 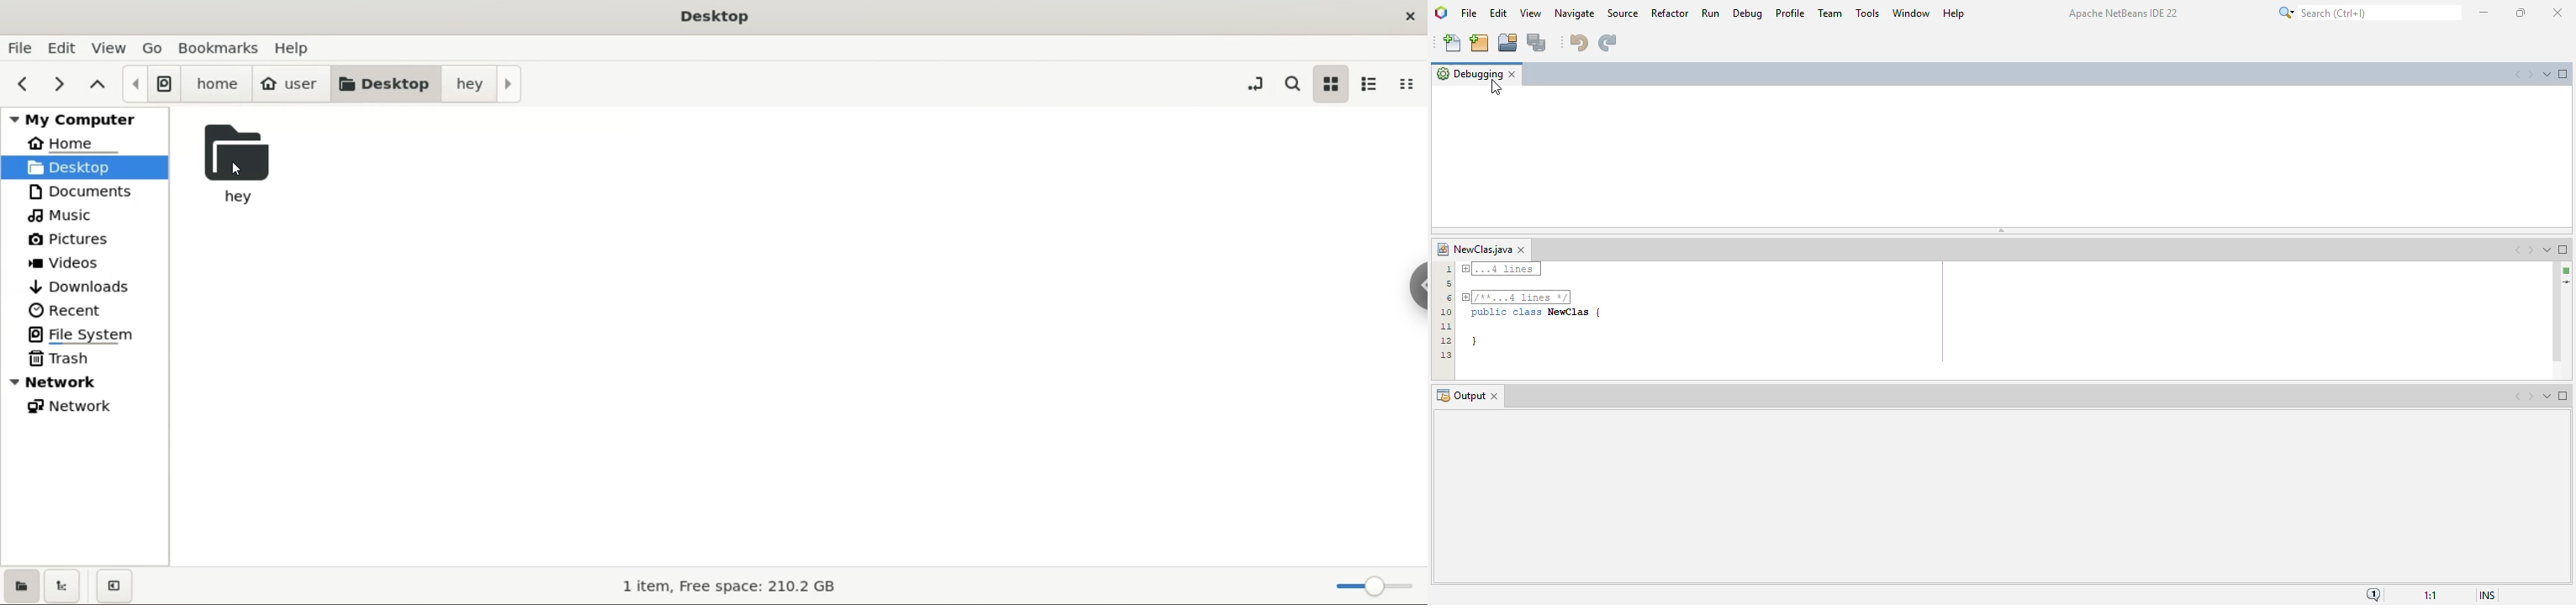 I want to click on cursor, so click(x=241, y=170).